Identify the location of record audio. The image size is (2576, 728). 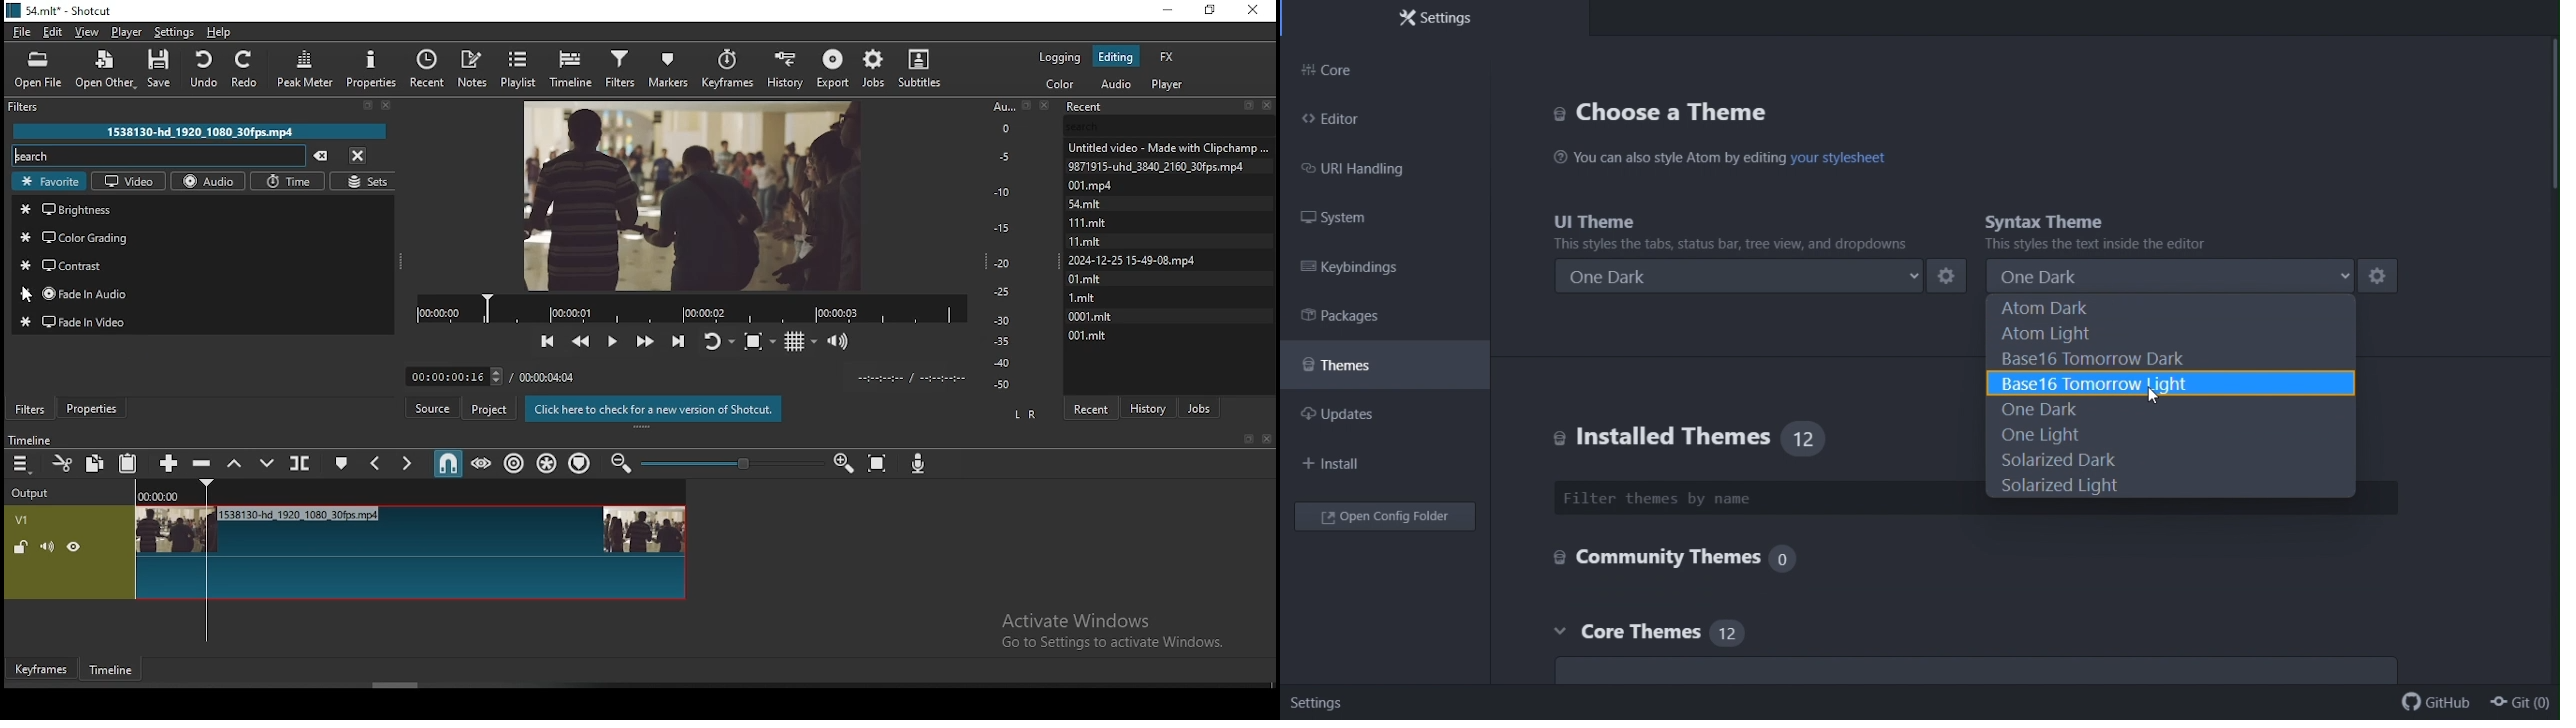
(919, 462).